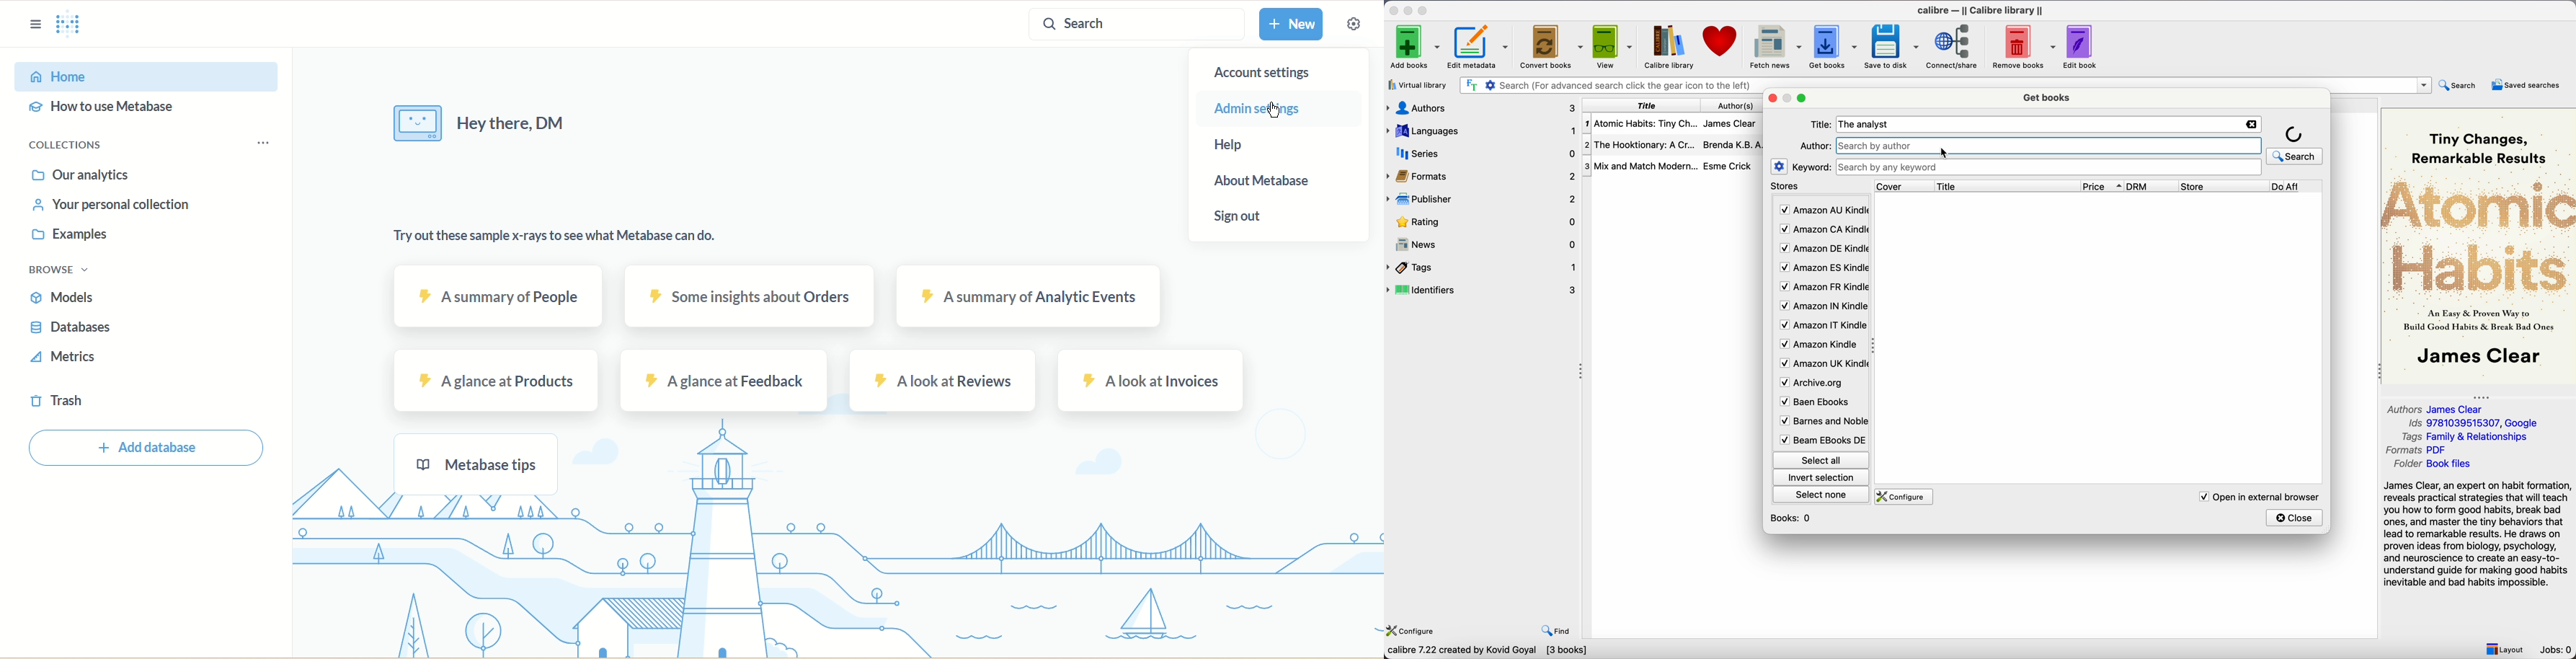  I want to click on Authors James Clear, so click(2437, 408).